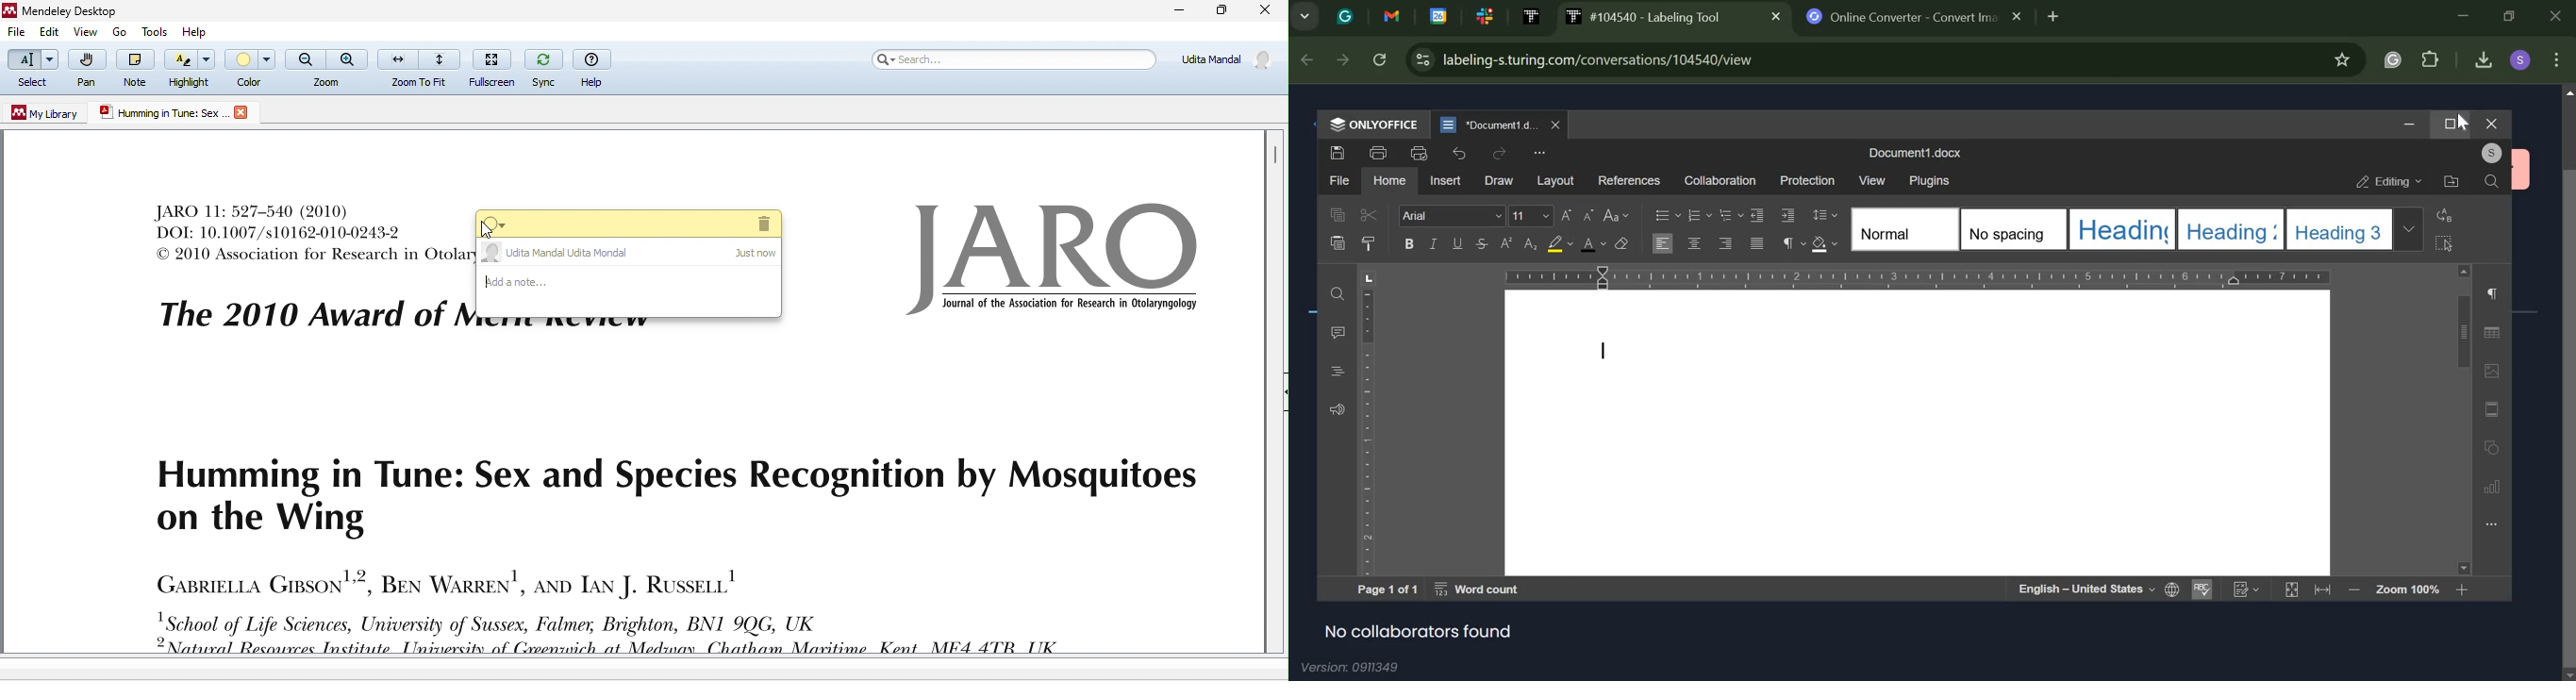 The height and width of the screenshot is (700, 2576). I want to click on save, so click(1339, 153).